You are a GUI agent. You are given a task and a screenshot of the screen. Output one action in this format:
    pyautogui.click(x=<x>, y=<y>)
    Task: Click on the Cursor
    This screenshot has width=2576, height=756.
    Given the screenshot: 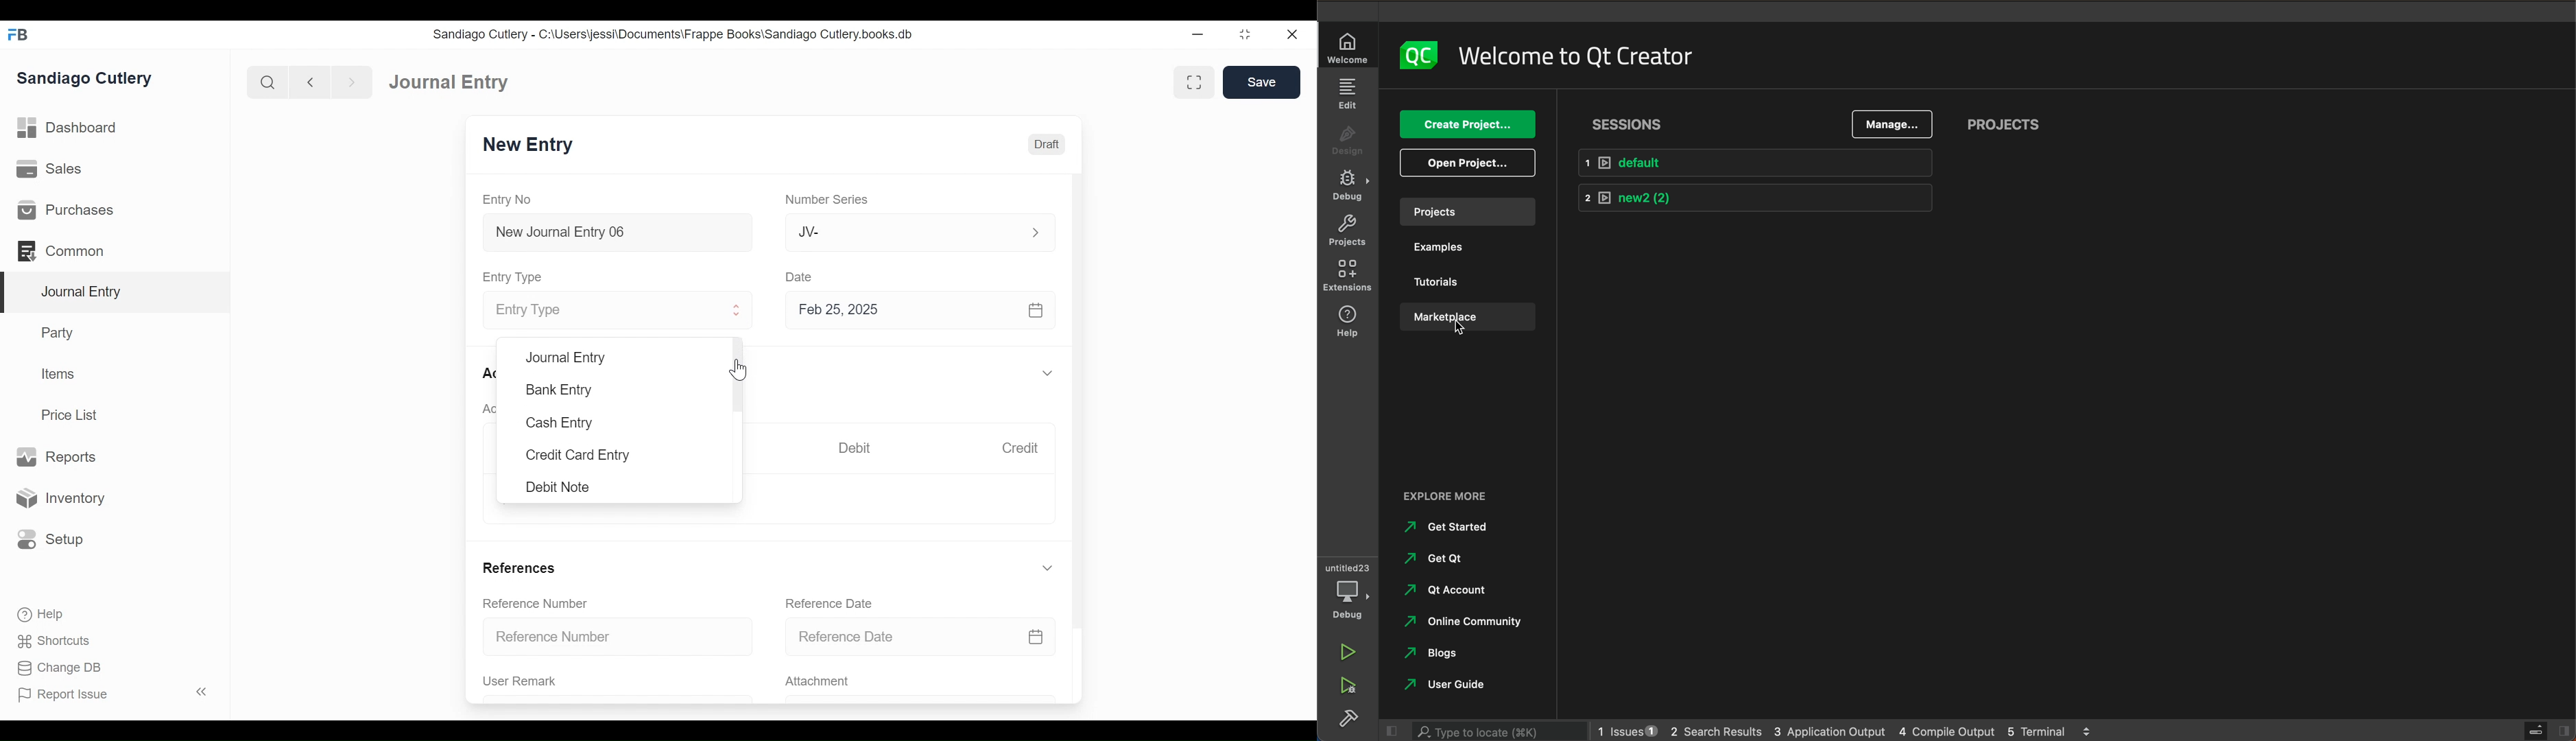 What is the action you would take?
    pyautogui.click(x=741, y=369)
    